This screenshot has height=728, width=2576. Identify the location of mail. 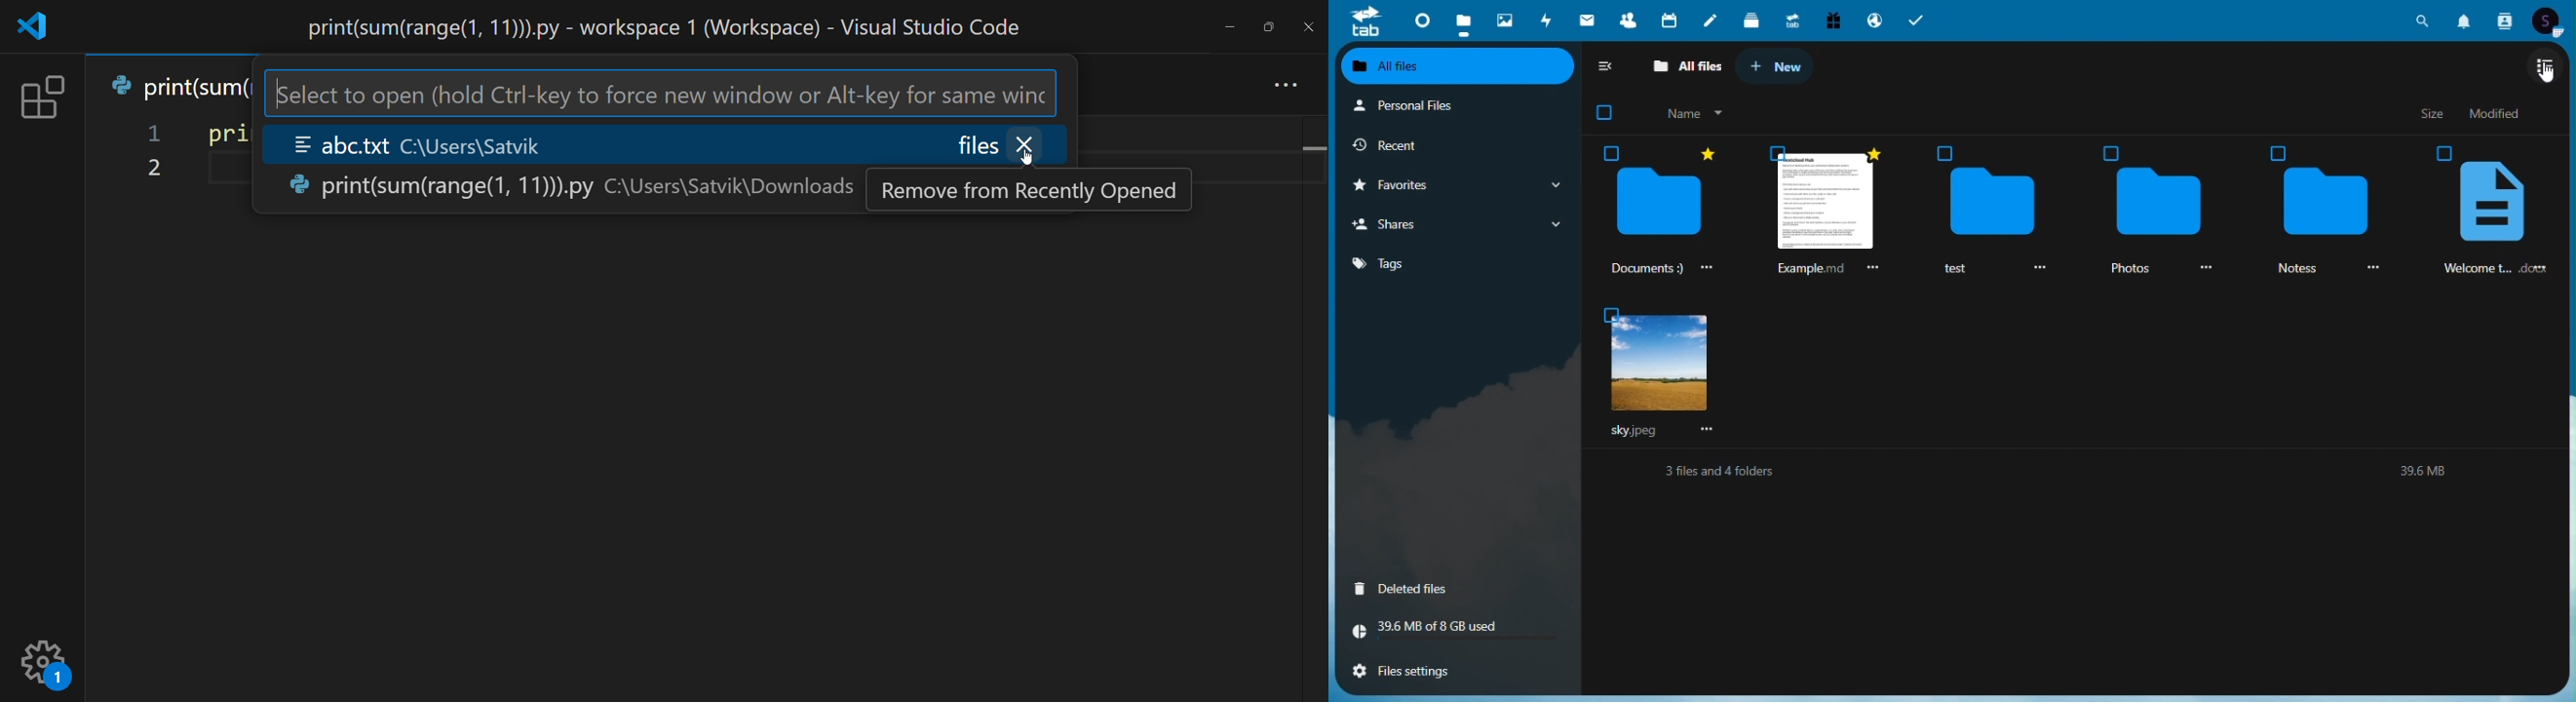
(1587, 18).